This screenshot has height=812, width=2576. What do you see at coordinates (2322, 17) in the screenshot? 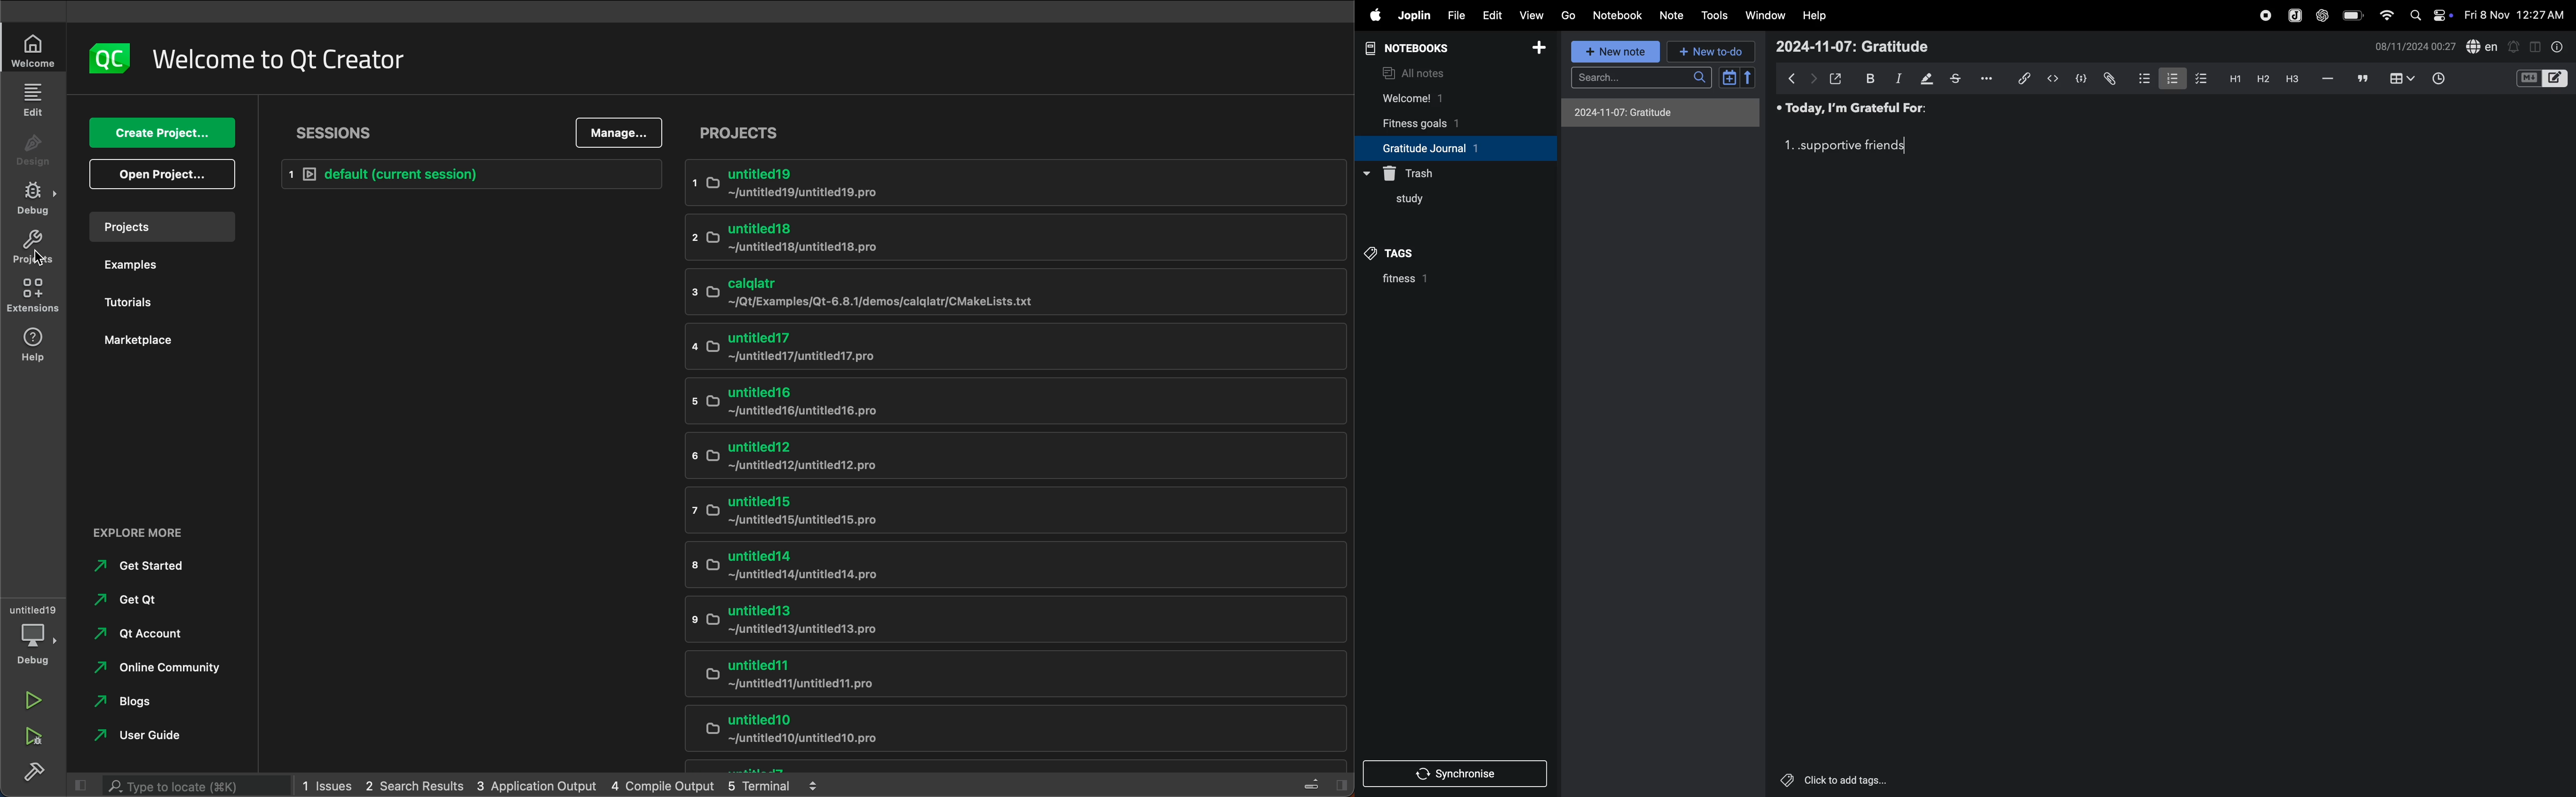
I see `chatgpt` at bounding box center [2322, 17].